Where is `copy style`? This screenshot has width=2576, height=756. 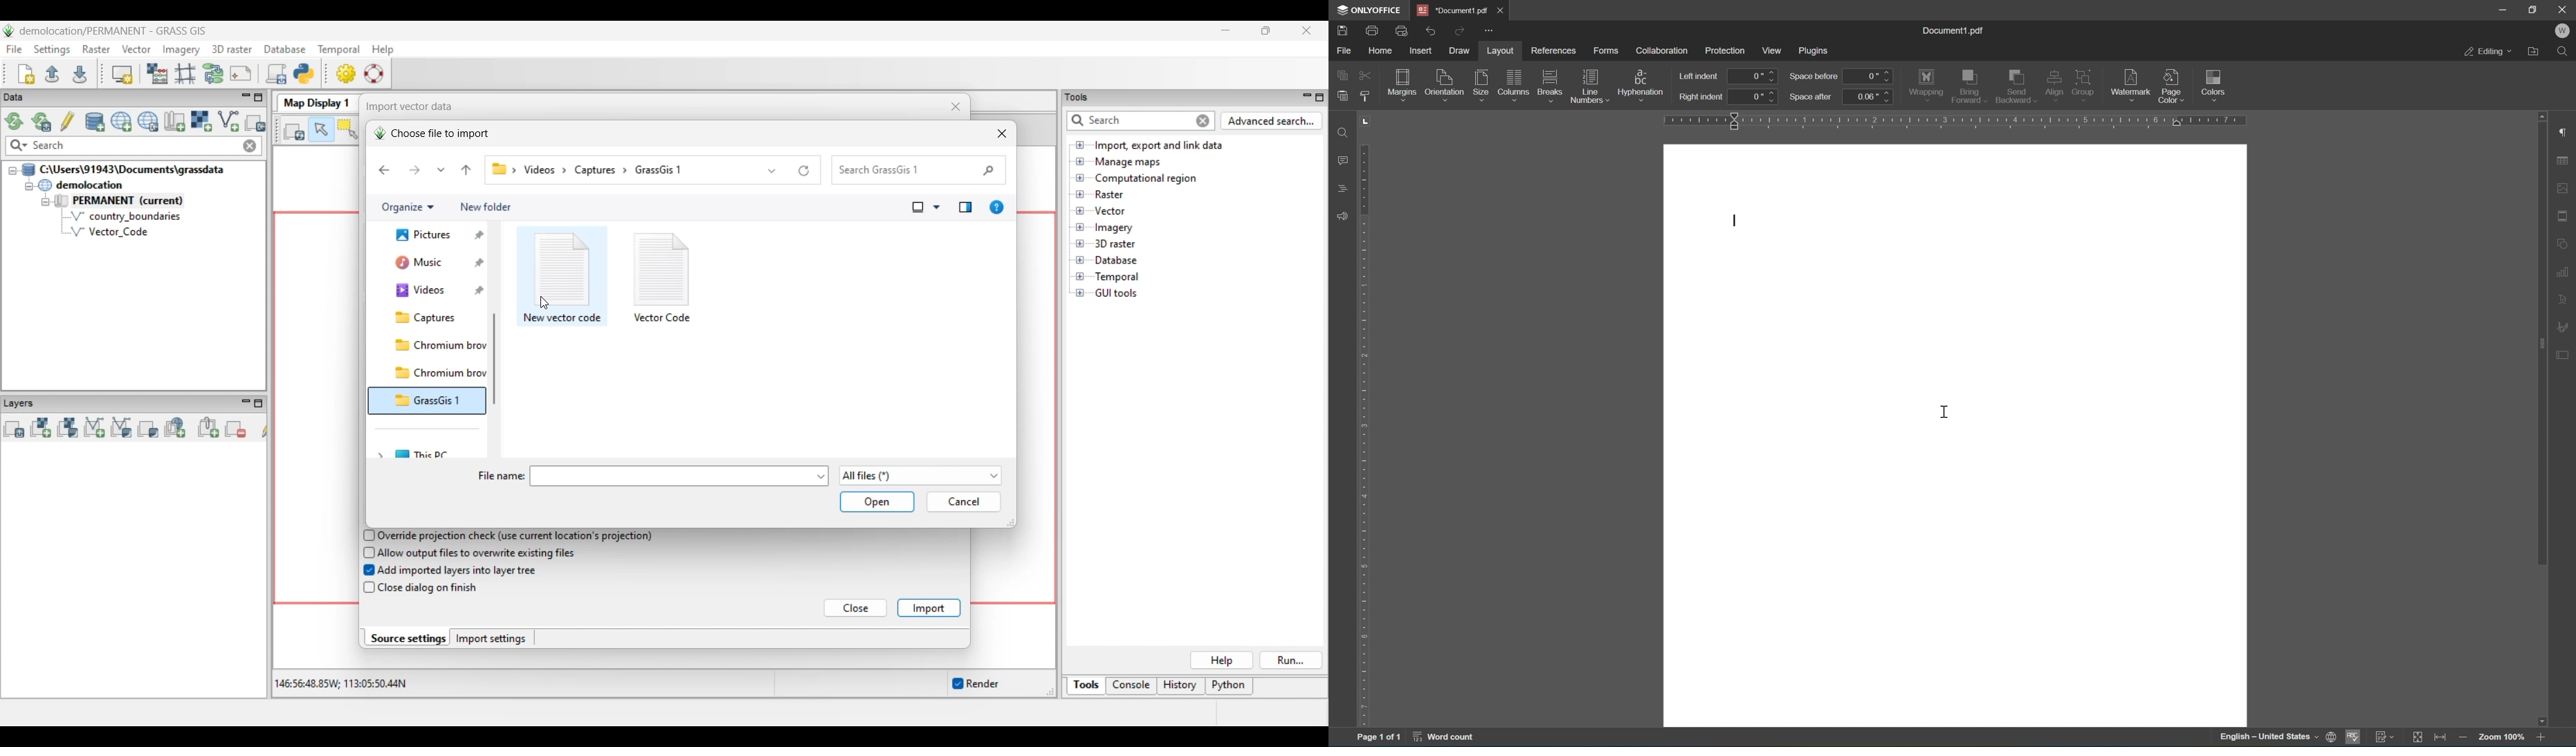
copy style is located at coordinates (1365, 96).